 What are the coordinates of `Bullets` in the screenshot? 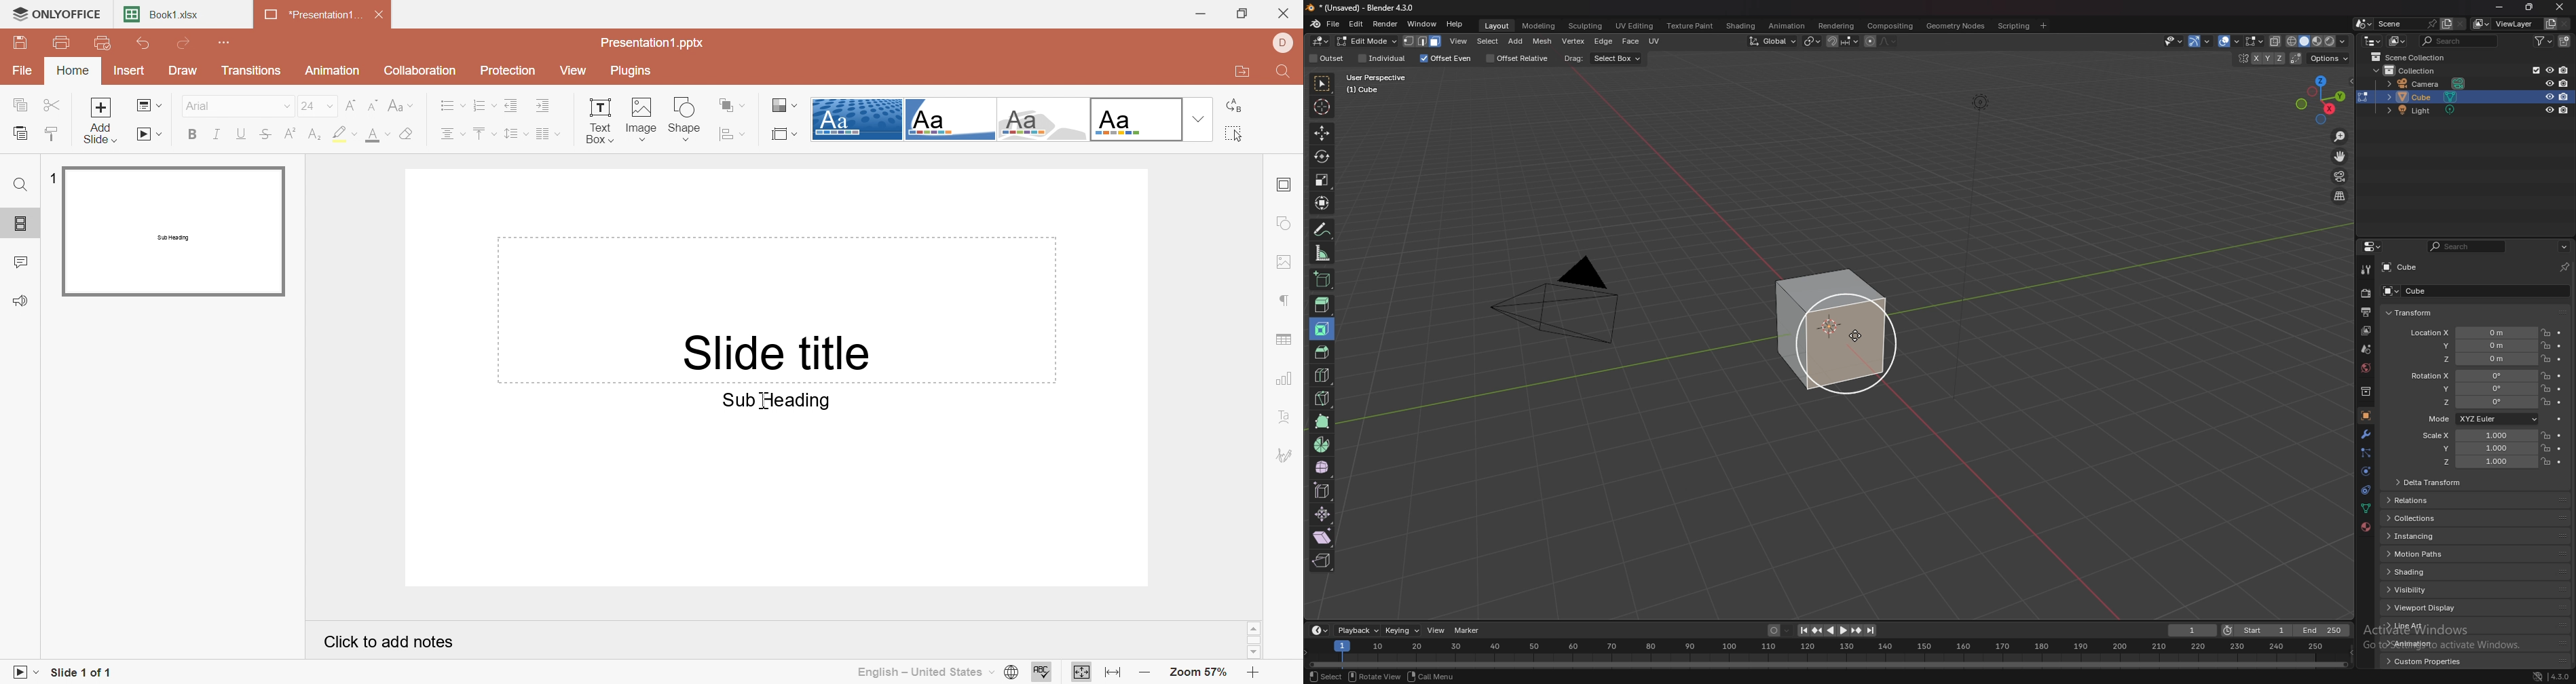 It's located at (450, 106).